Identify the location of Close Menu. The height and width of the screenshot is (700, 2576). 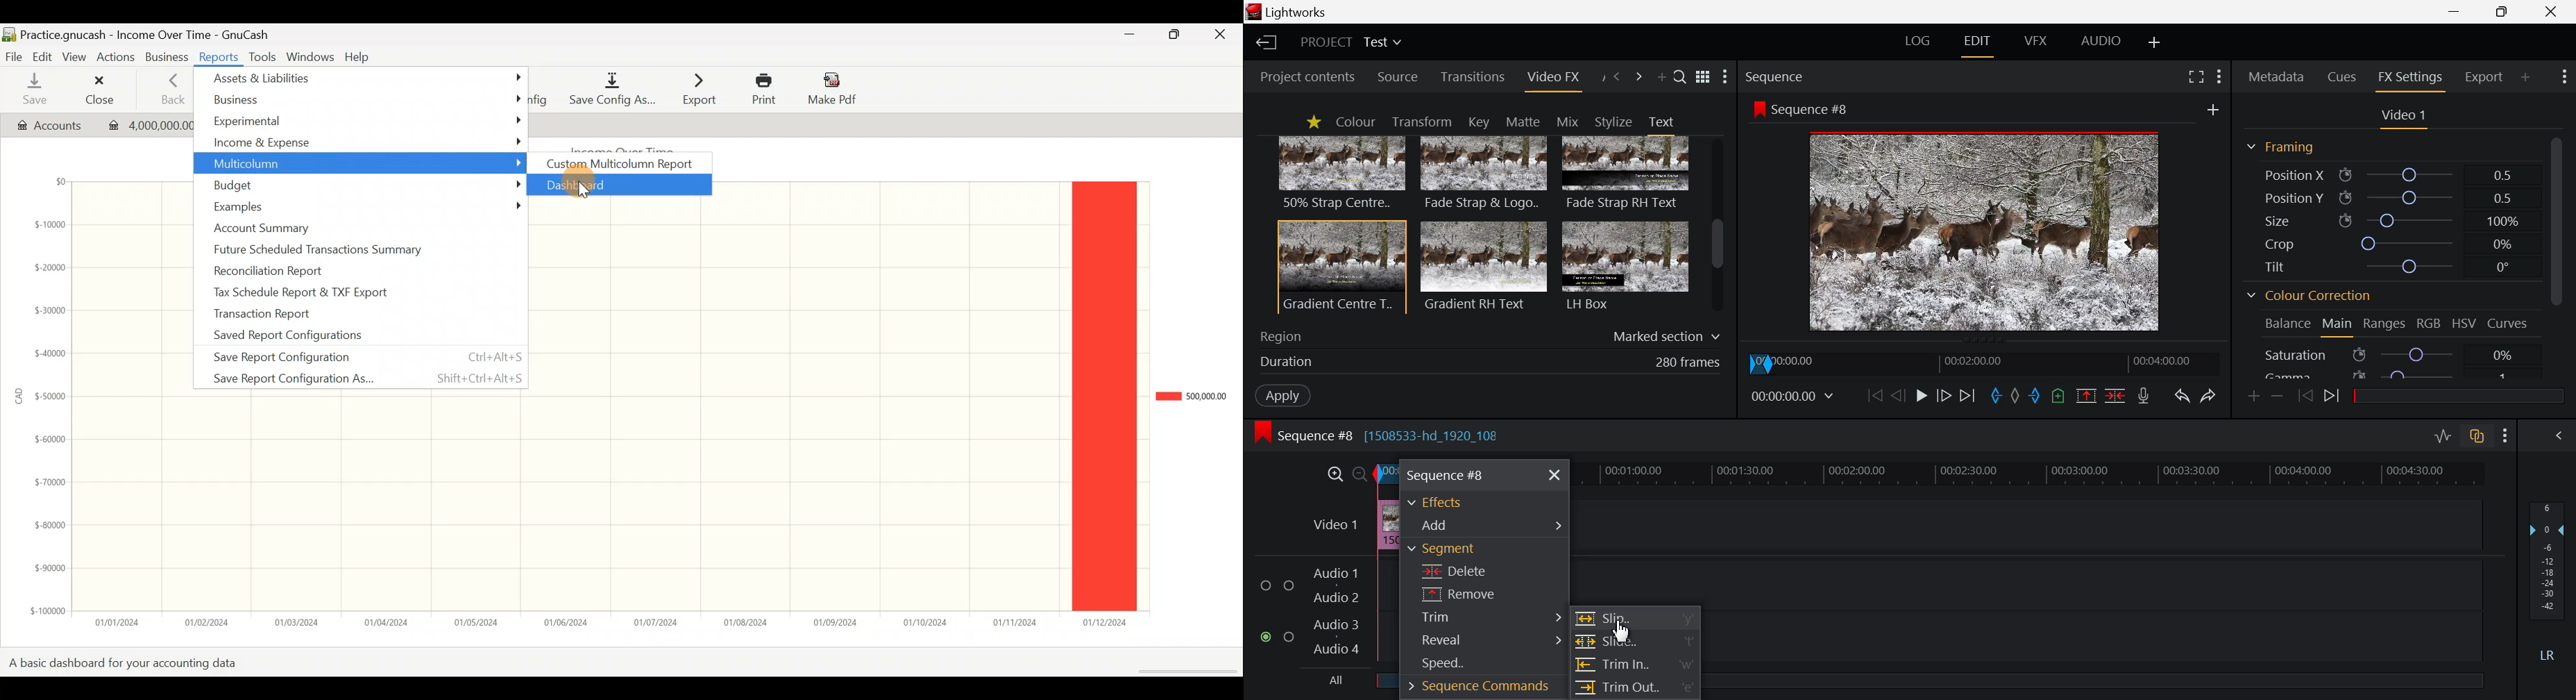
(1555, 476).